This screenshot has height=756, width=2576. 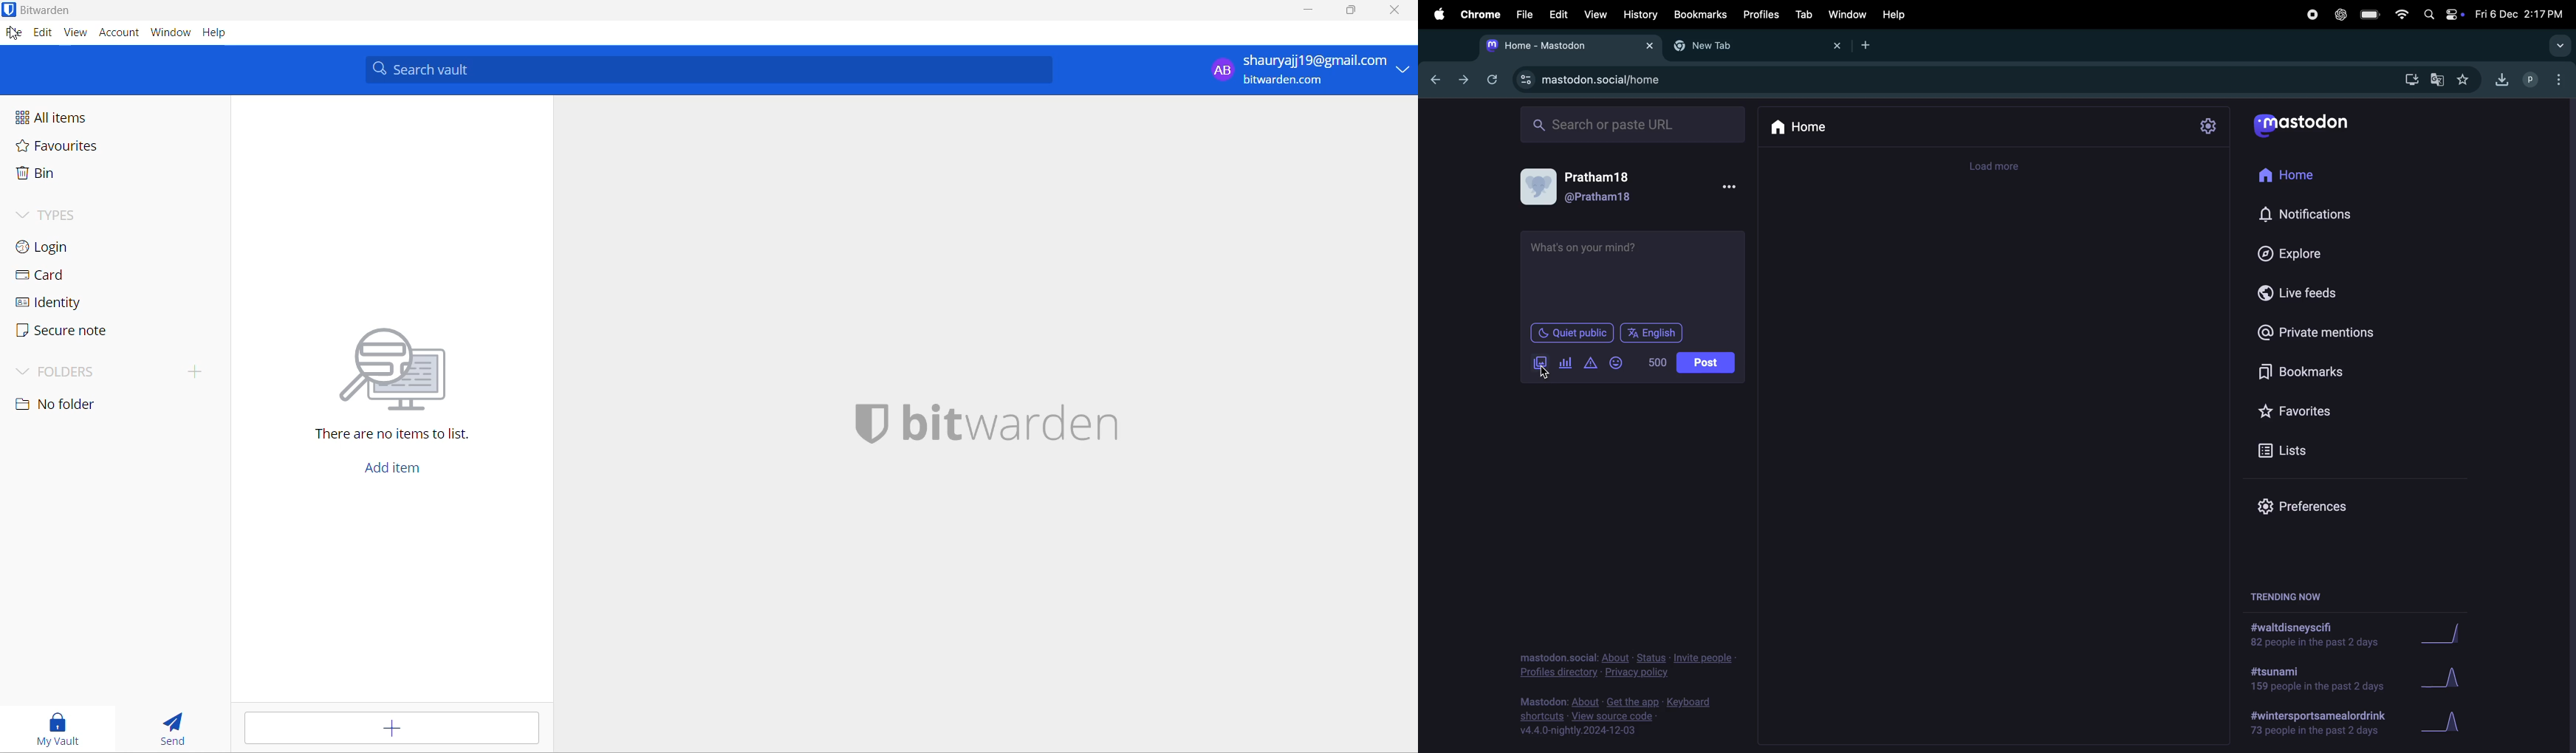 What do you see at coordinates (1634, 123) in the screenshot?
I see `search url` at bounding box center [1634, 123].